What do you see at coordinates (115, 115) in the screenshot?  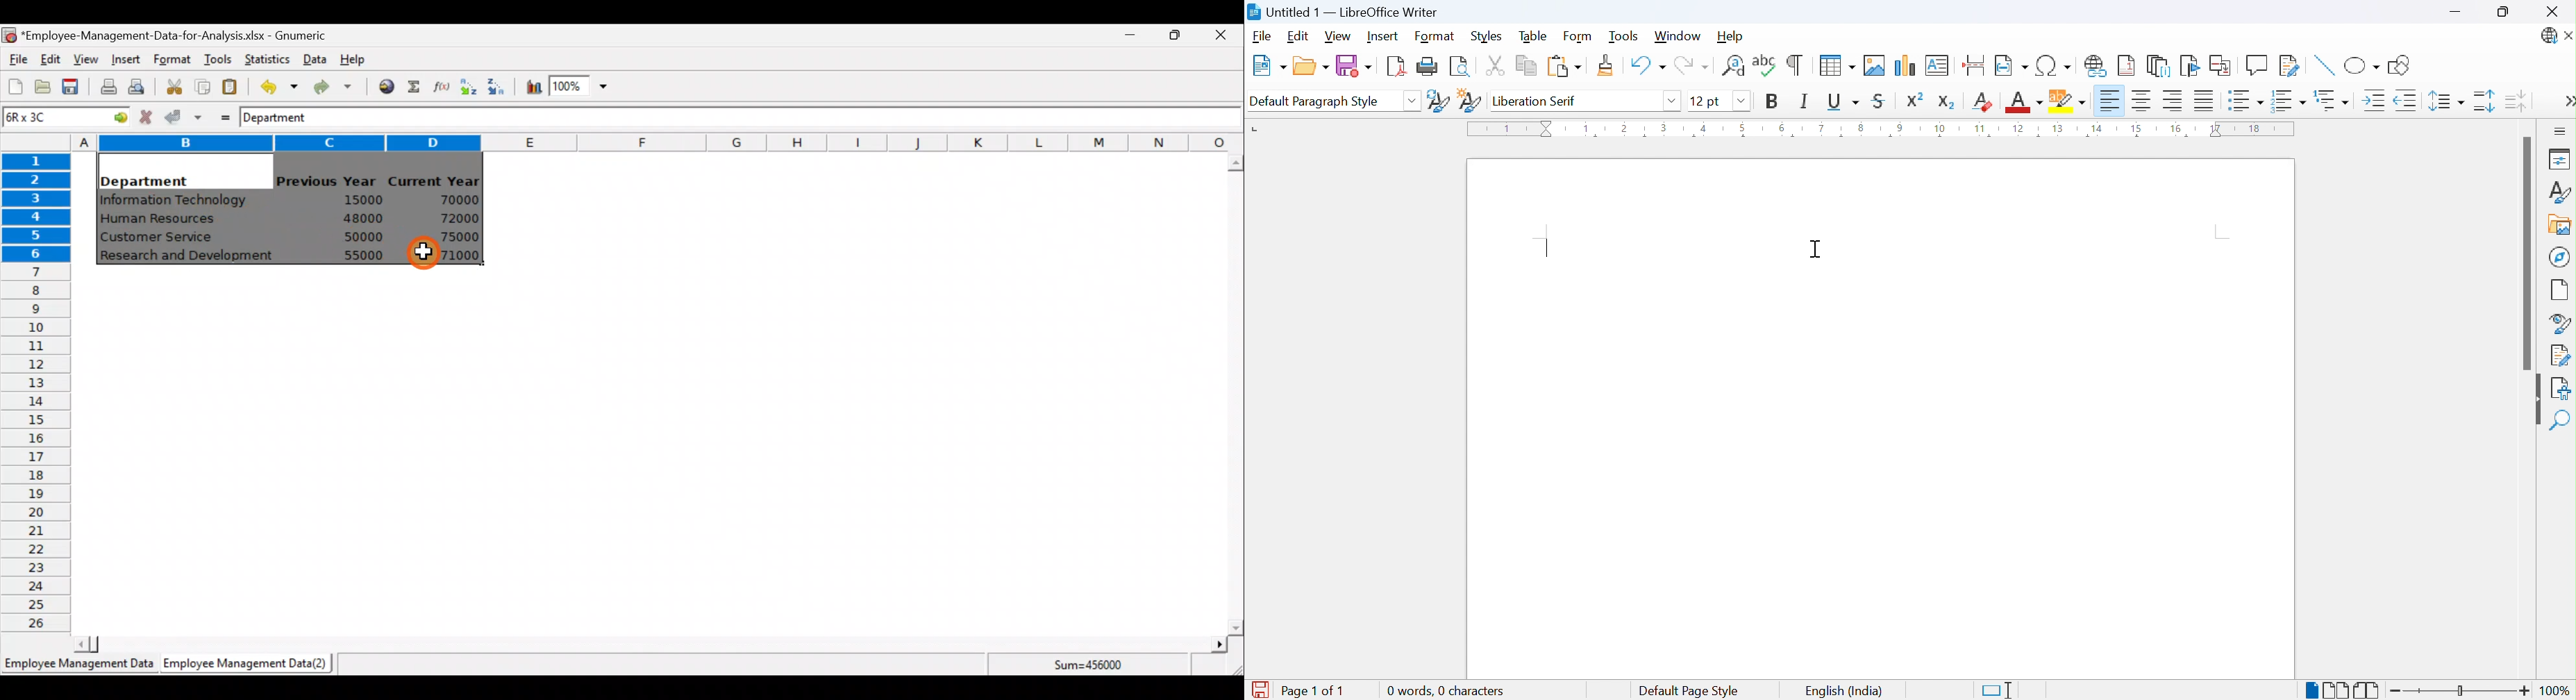 I see `go to` at bounding box center [115, 115].